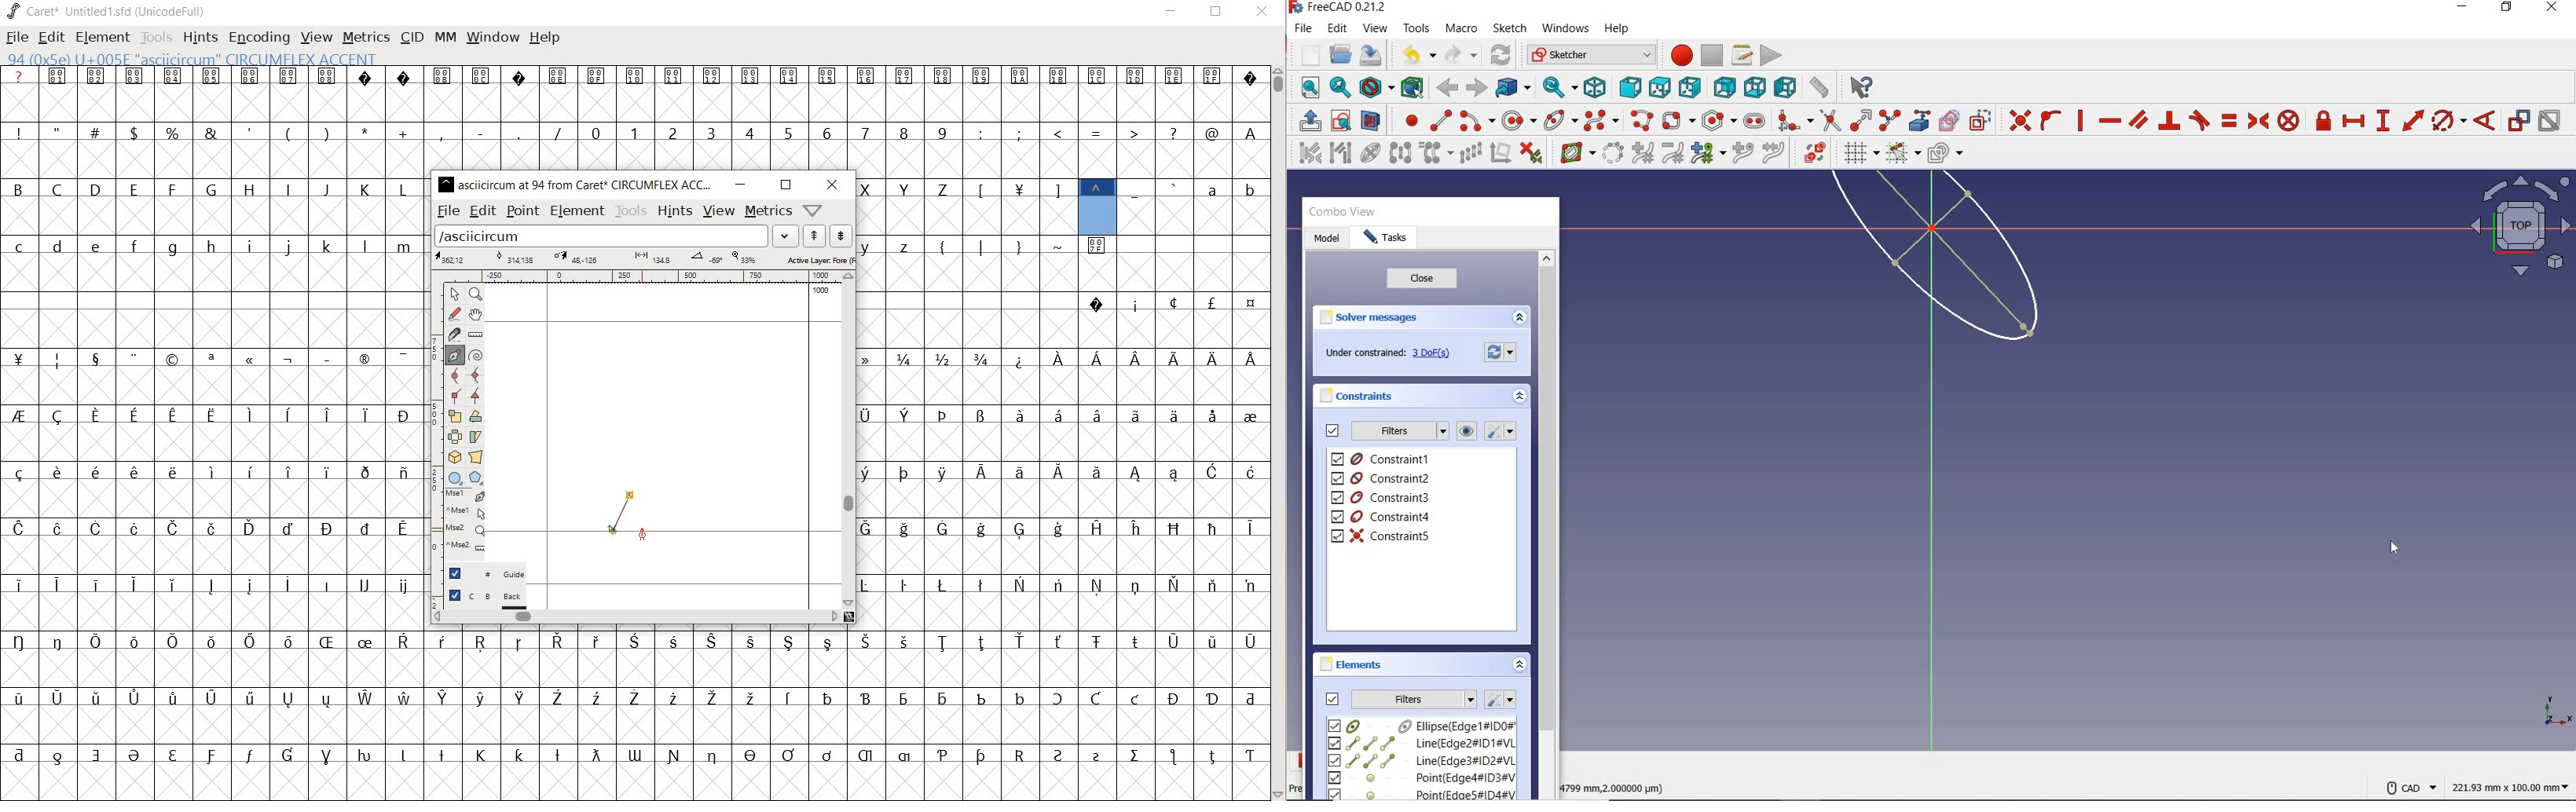 The width and height of the screenshot is (2576, 812). I want to click on scrollbar, so click(1546, 523).